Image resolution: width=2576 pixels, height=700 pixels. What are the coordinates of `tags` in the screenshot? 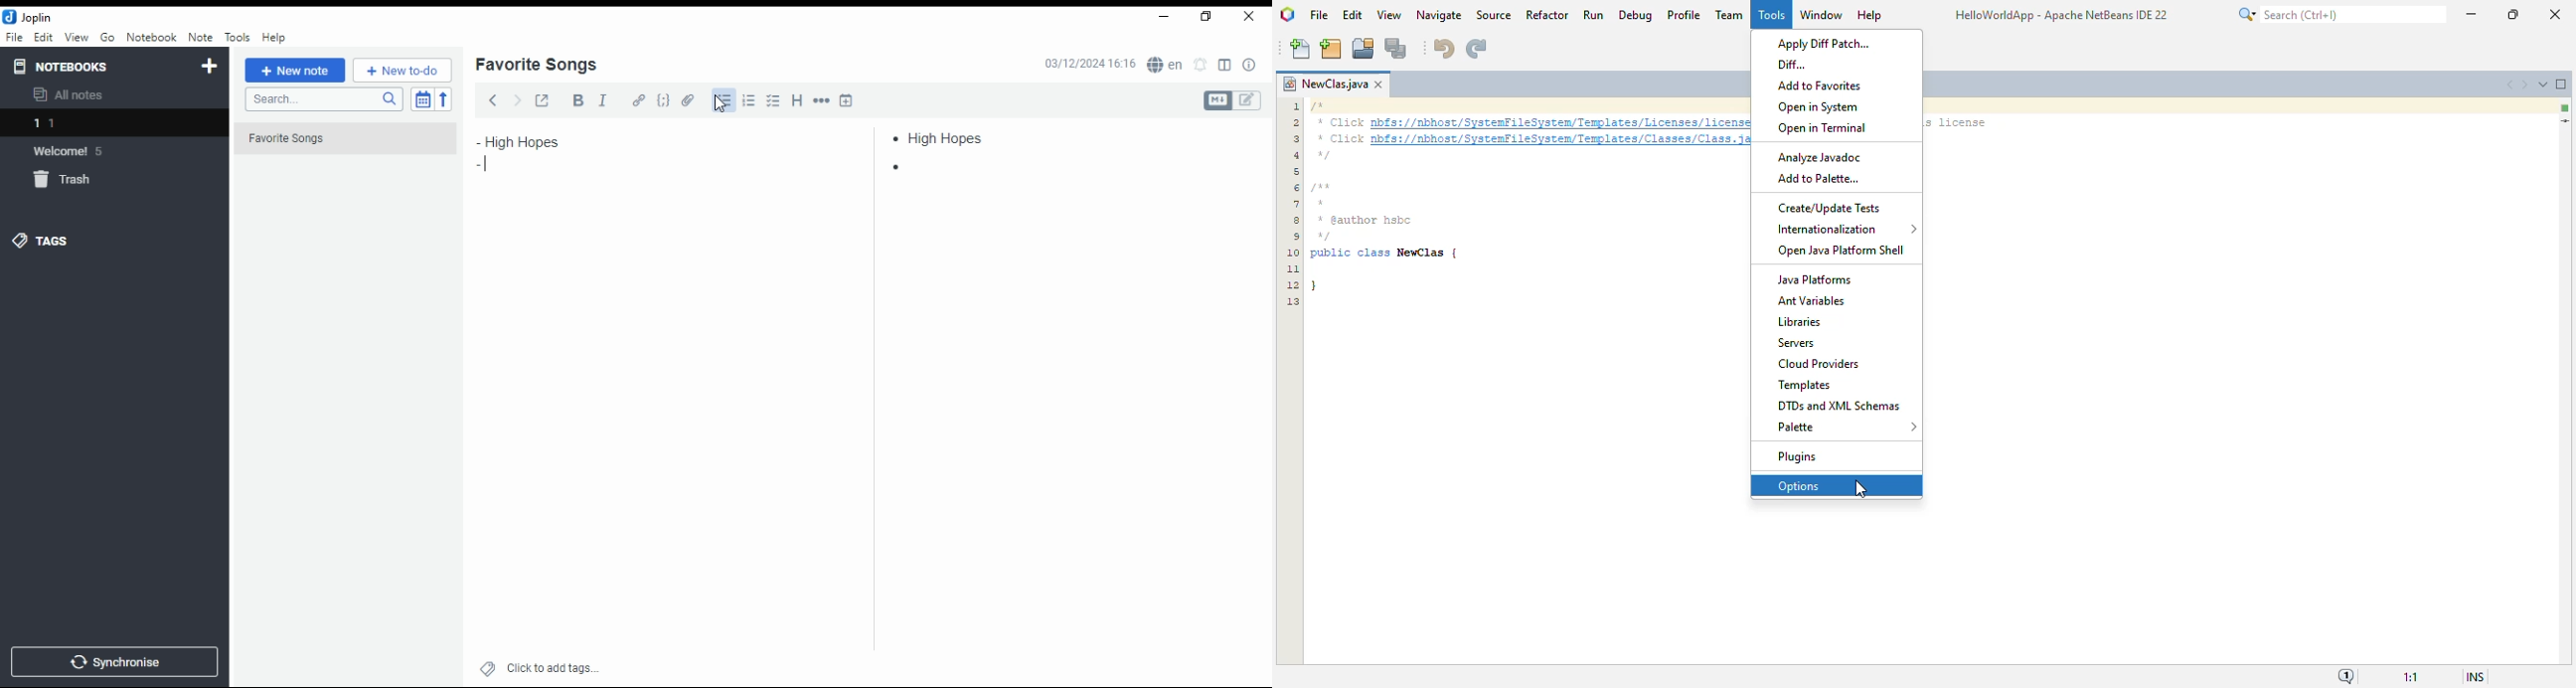 It's located at (41, 240).